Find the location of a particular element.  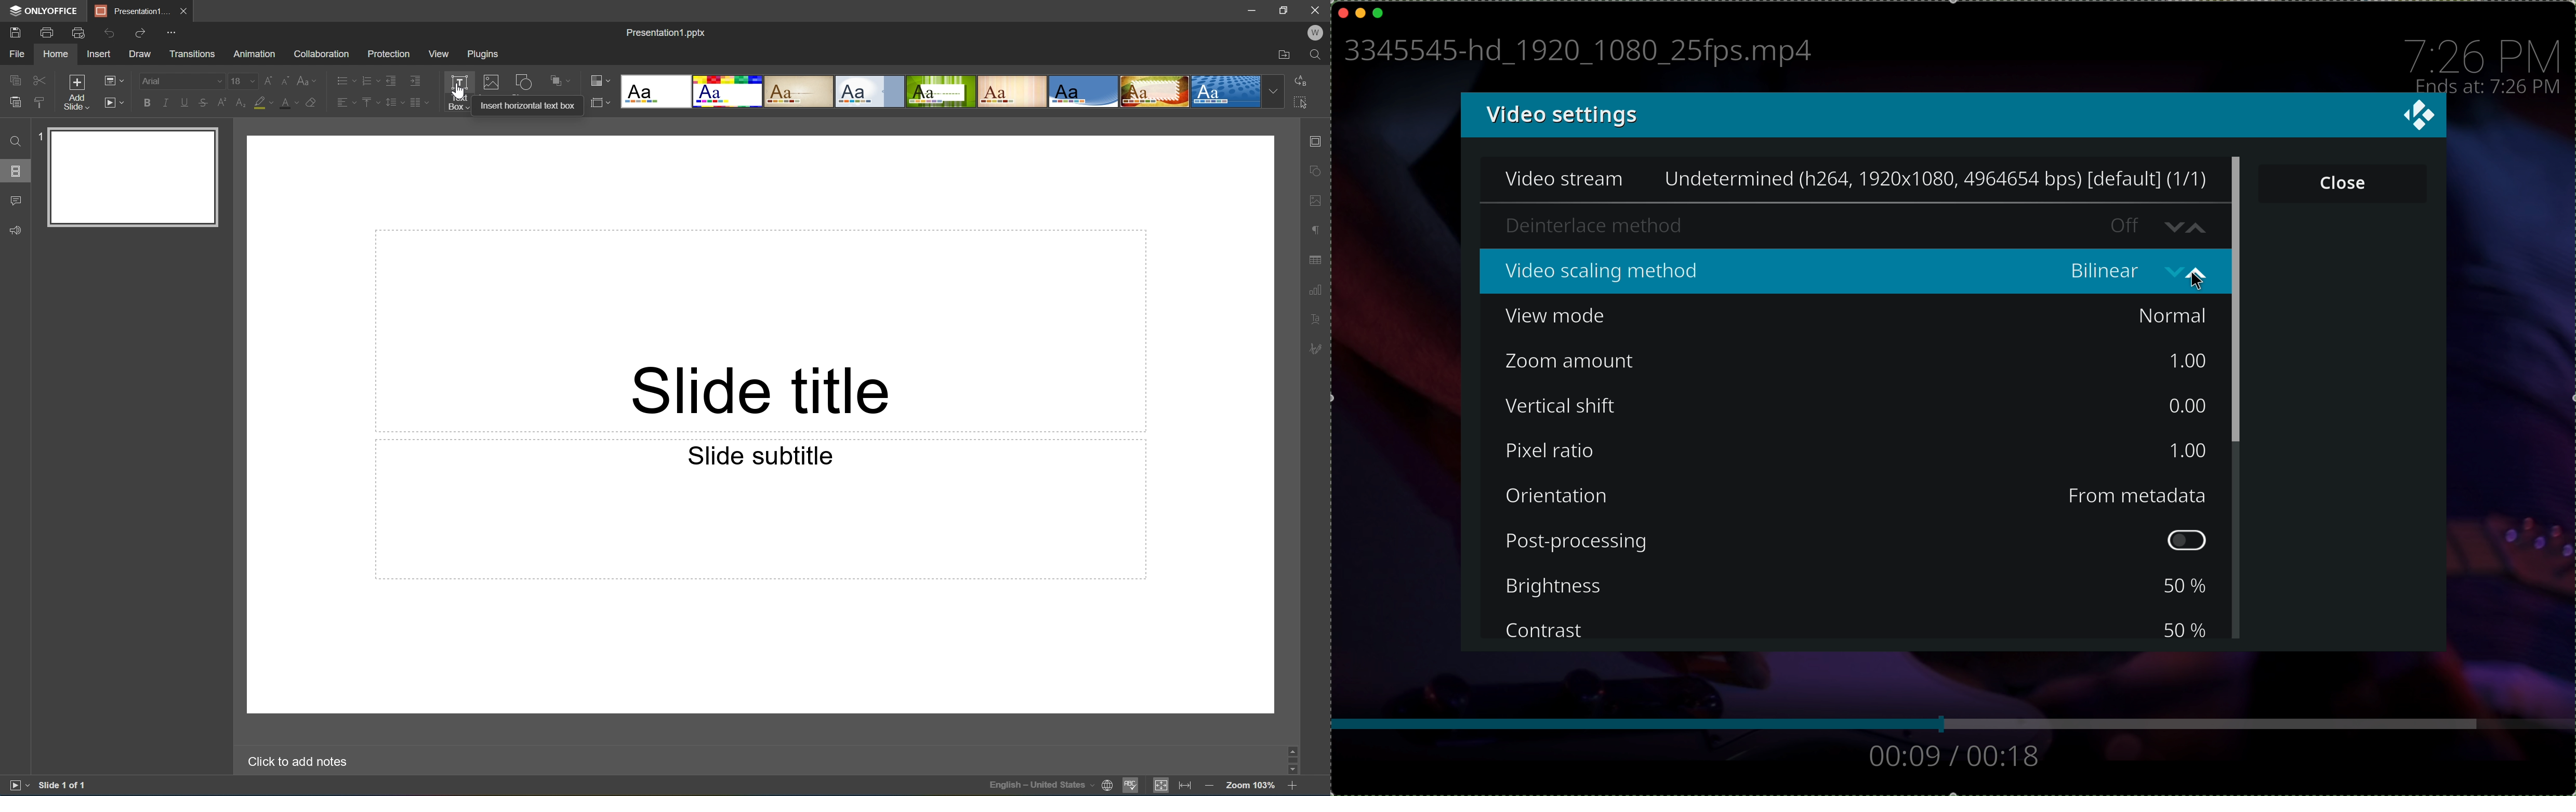

Add slide is located at coordinates (74, 92).